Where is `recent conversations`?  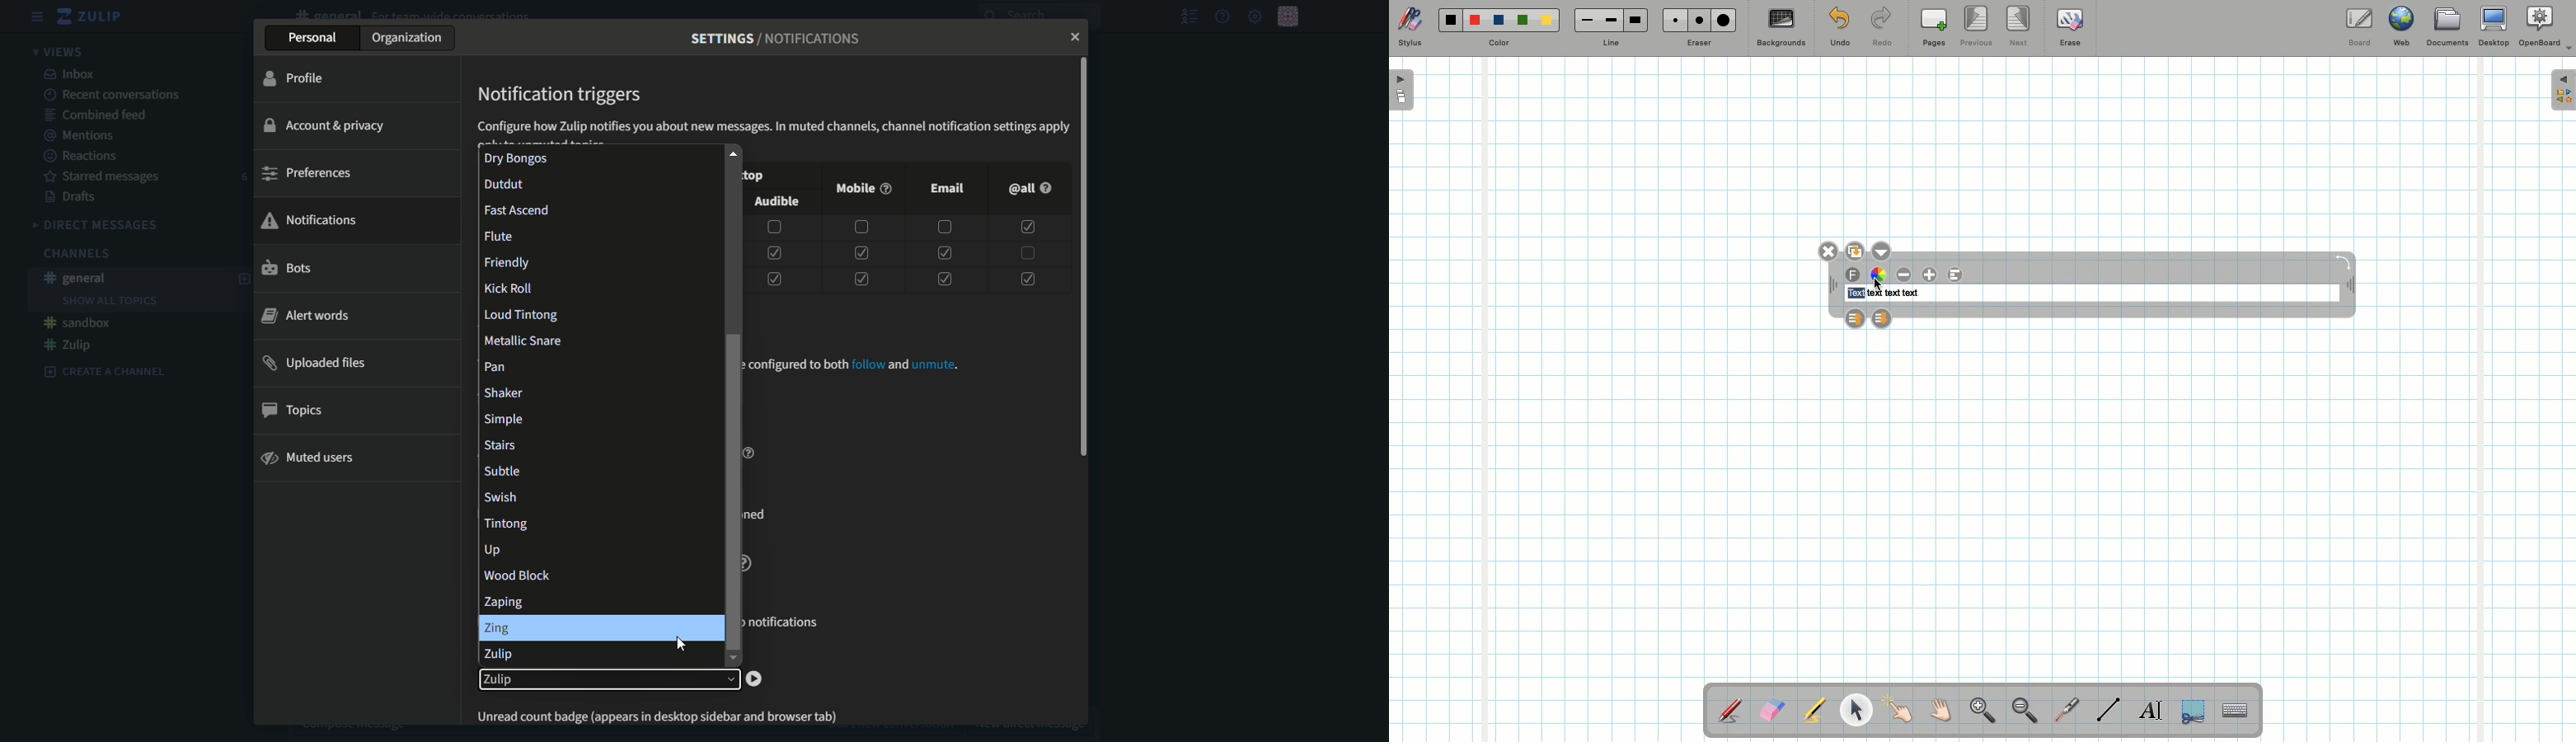
recent conversations is located at coordinates (114, 95).